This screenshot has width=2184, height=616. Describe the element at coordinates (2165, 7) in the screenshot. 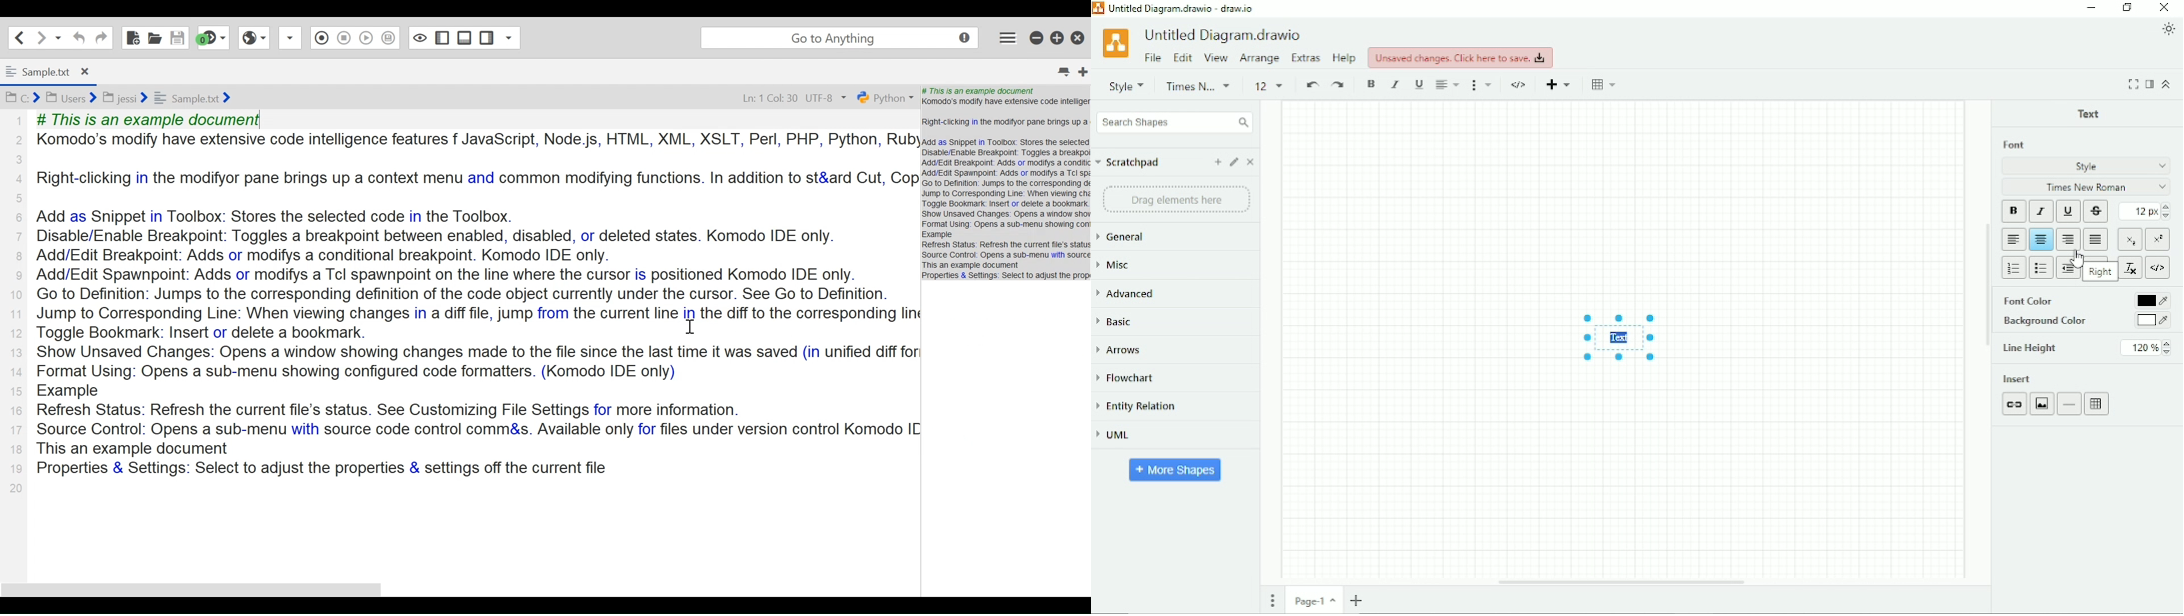

I see `Close` at that location.